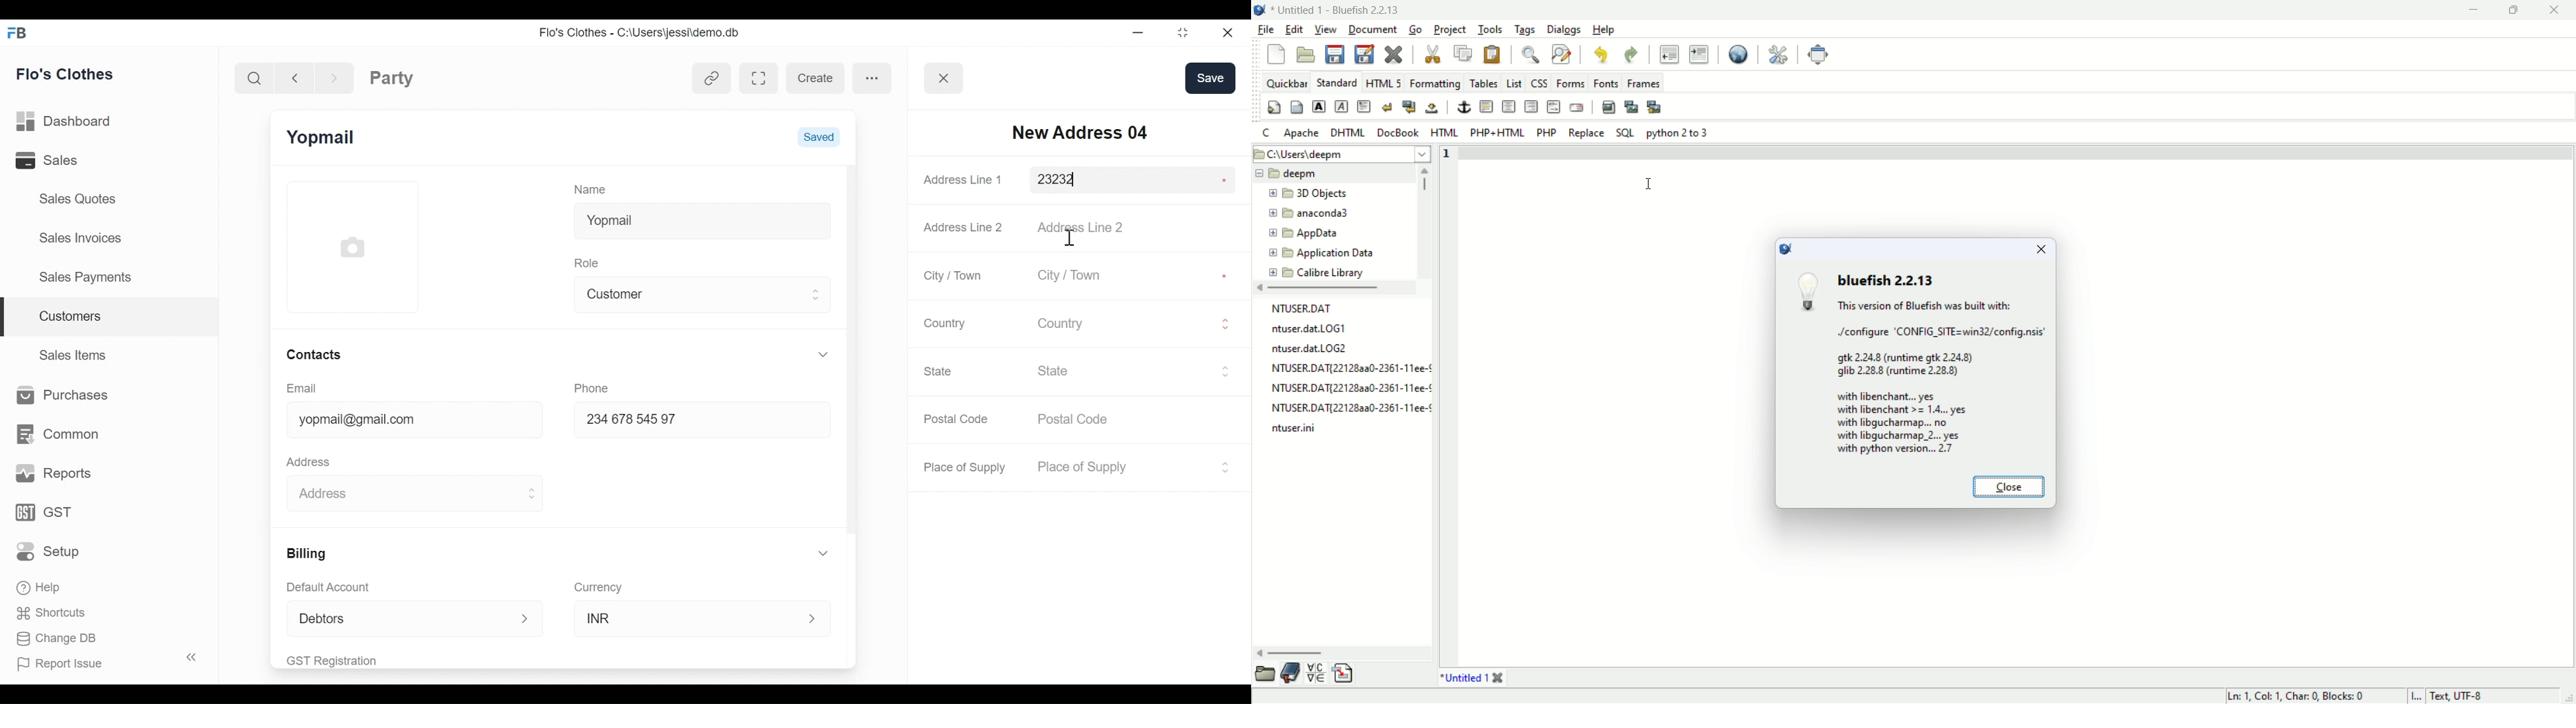  I want to click on Yopmail, so click(702, 218).